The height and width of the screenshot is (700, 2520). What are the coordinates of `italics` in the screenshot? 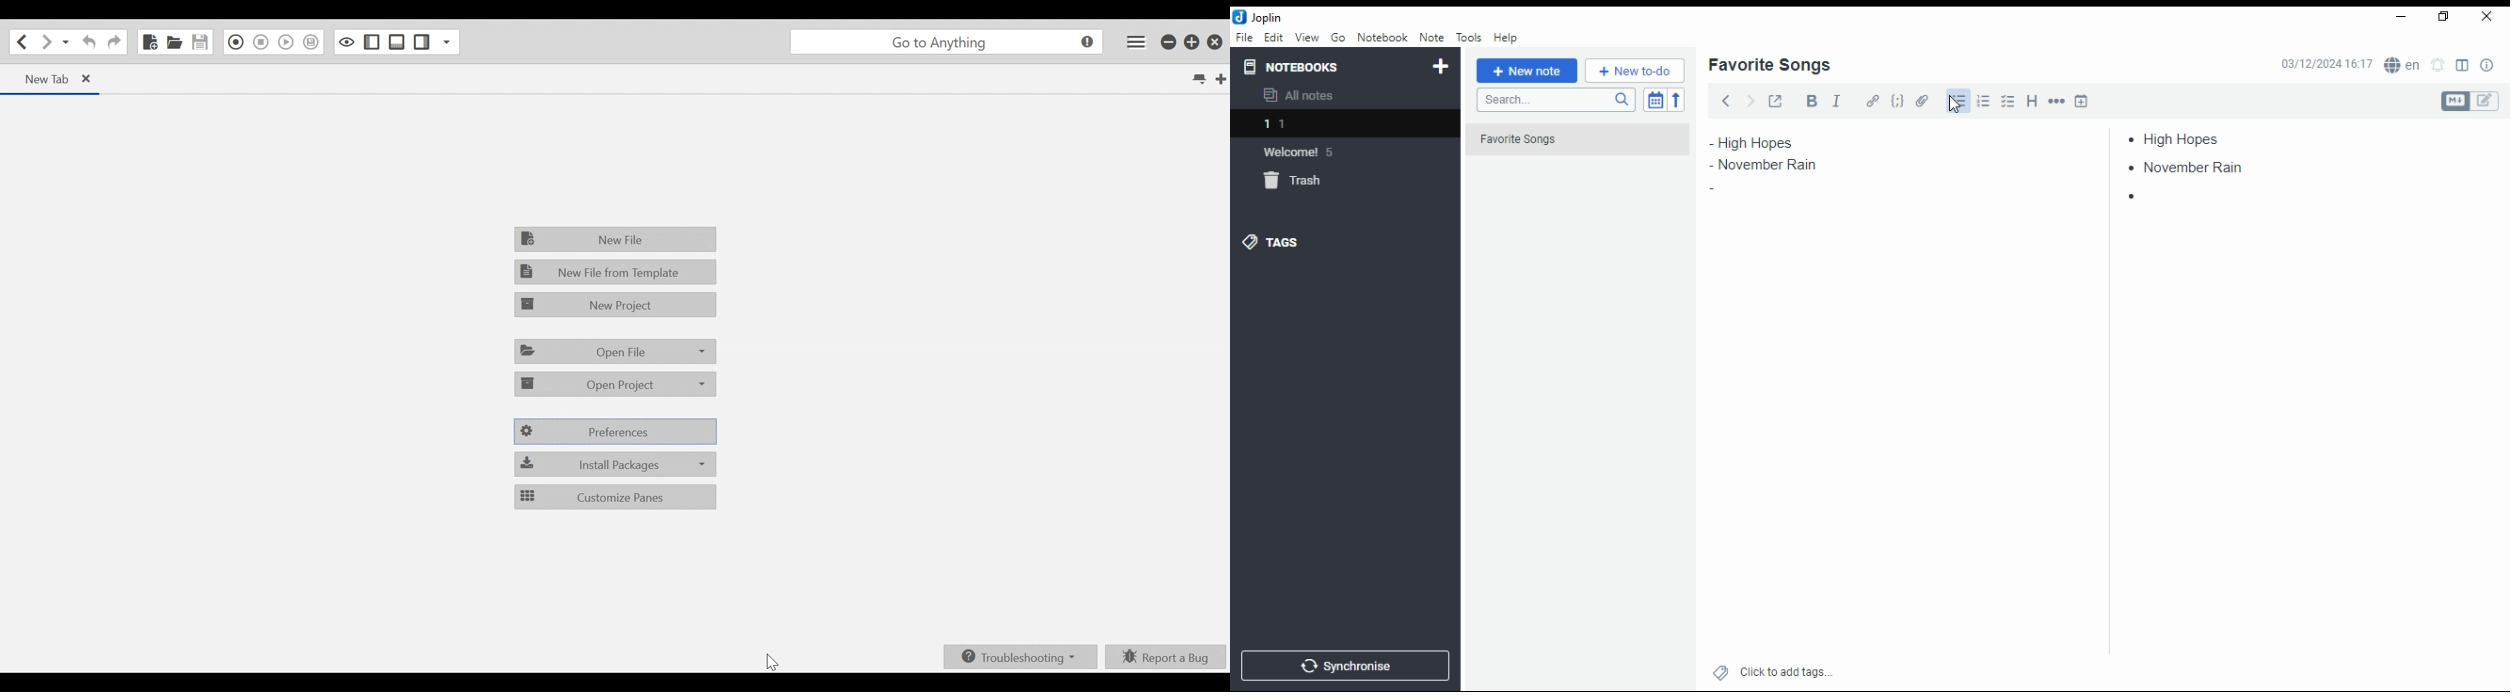 It's located at (1836, 100).